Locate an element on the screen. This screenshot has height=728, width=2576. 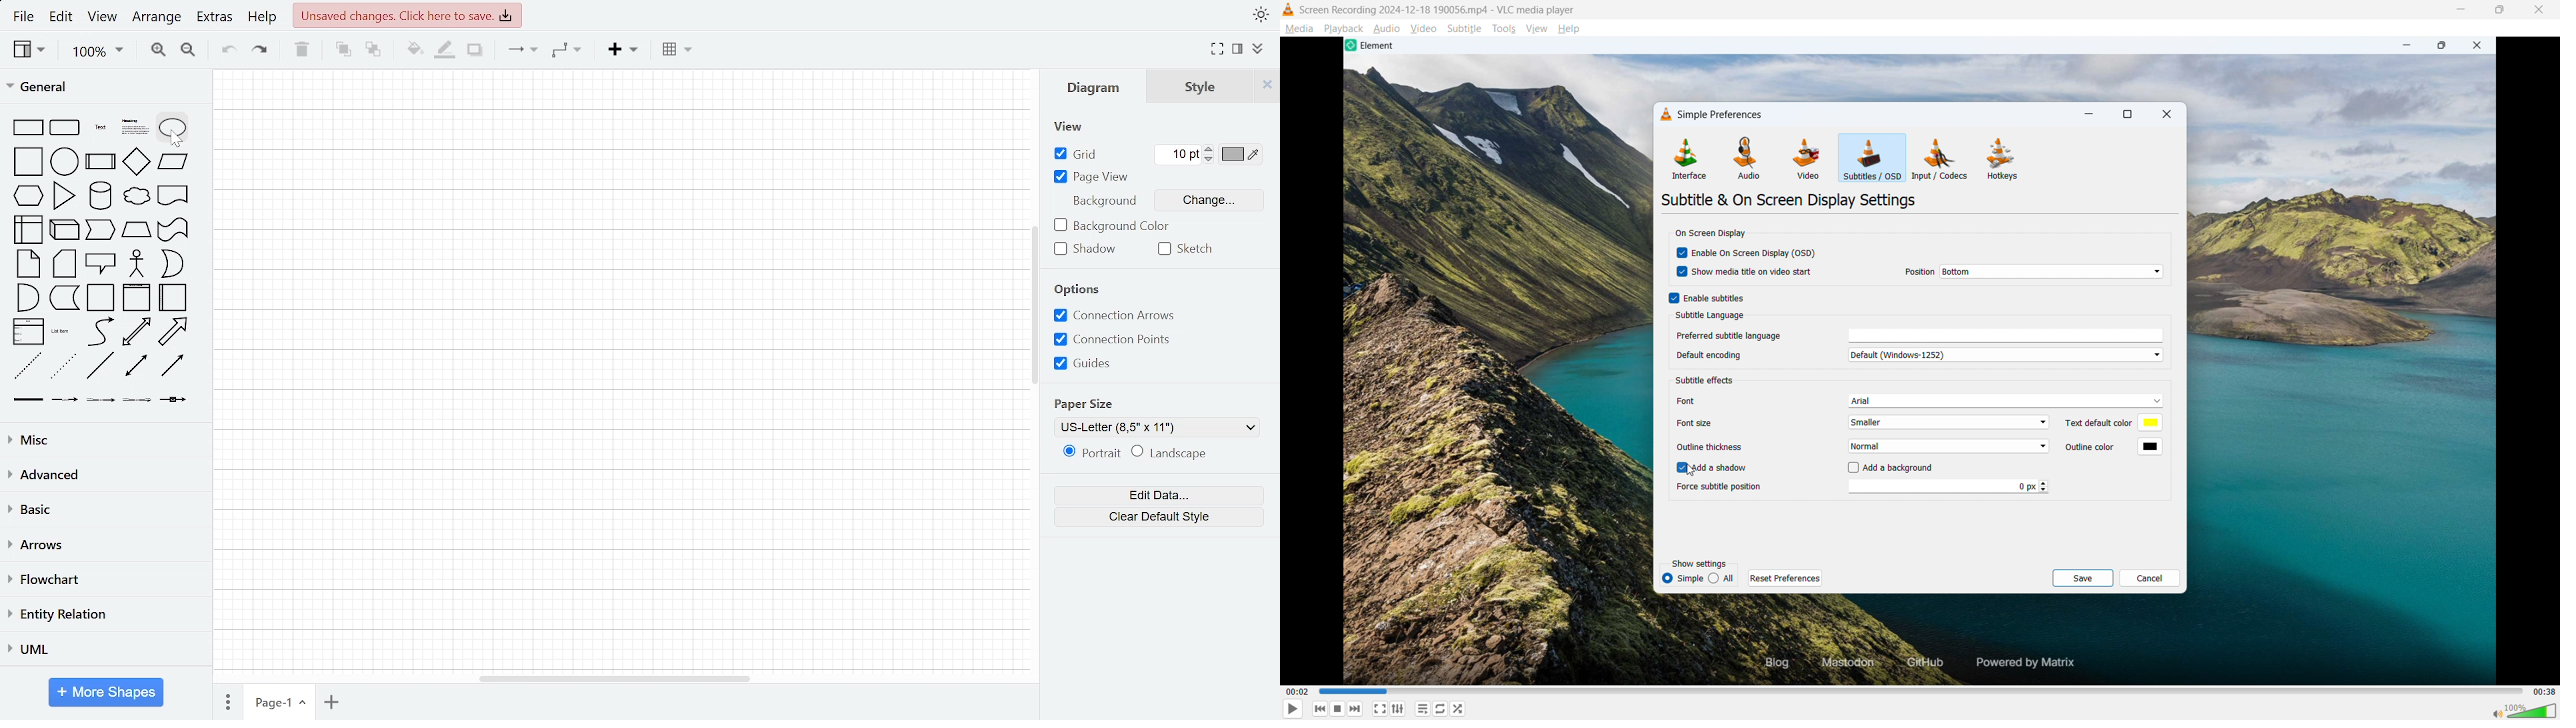
Maximise dialogue box  is located at coordinates (2127, 114).